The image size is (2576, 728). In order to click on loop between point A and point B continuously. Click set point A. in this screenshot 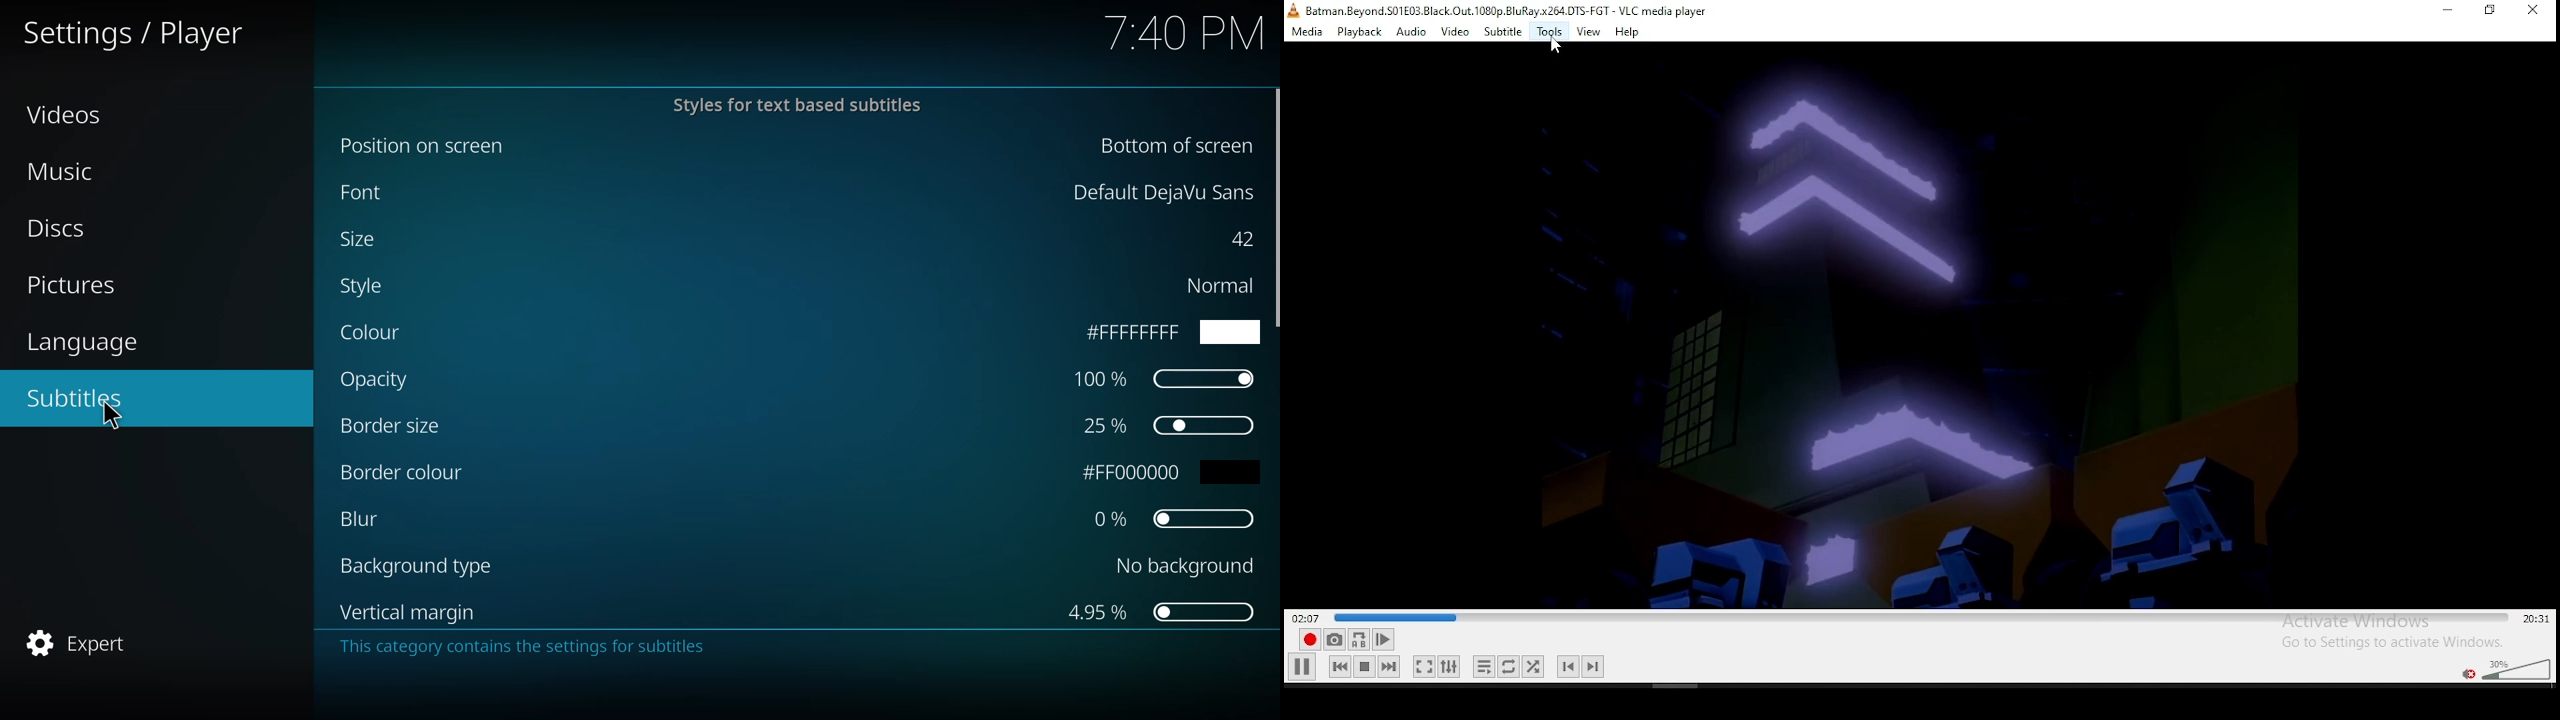, I will do `click(1358, 640)`.